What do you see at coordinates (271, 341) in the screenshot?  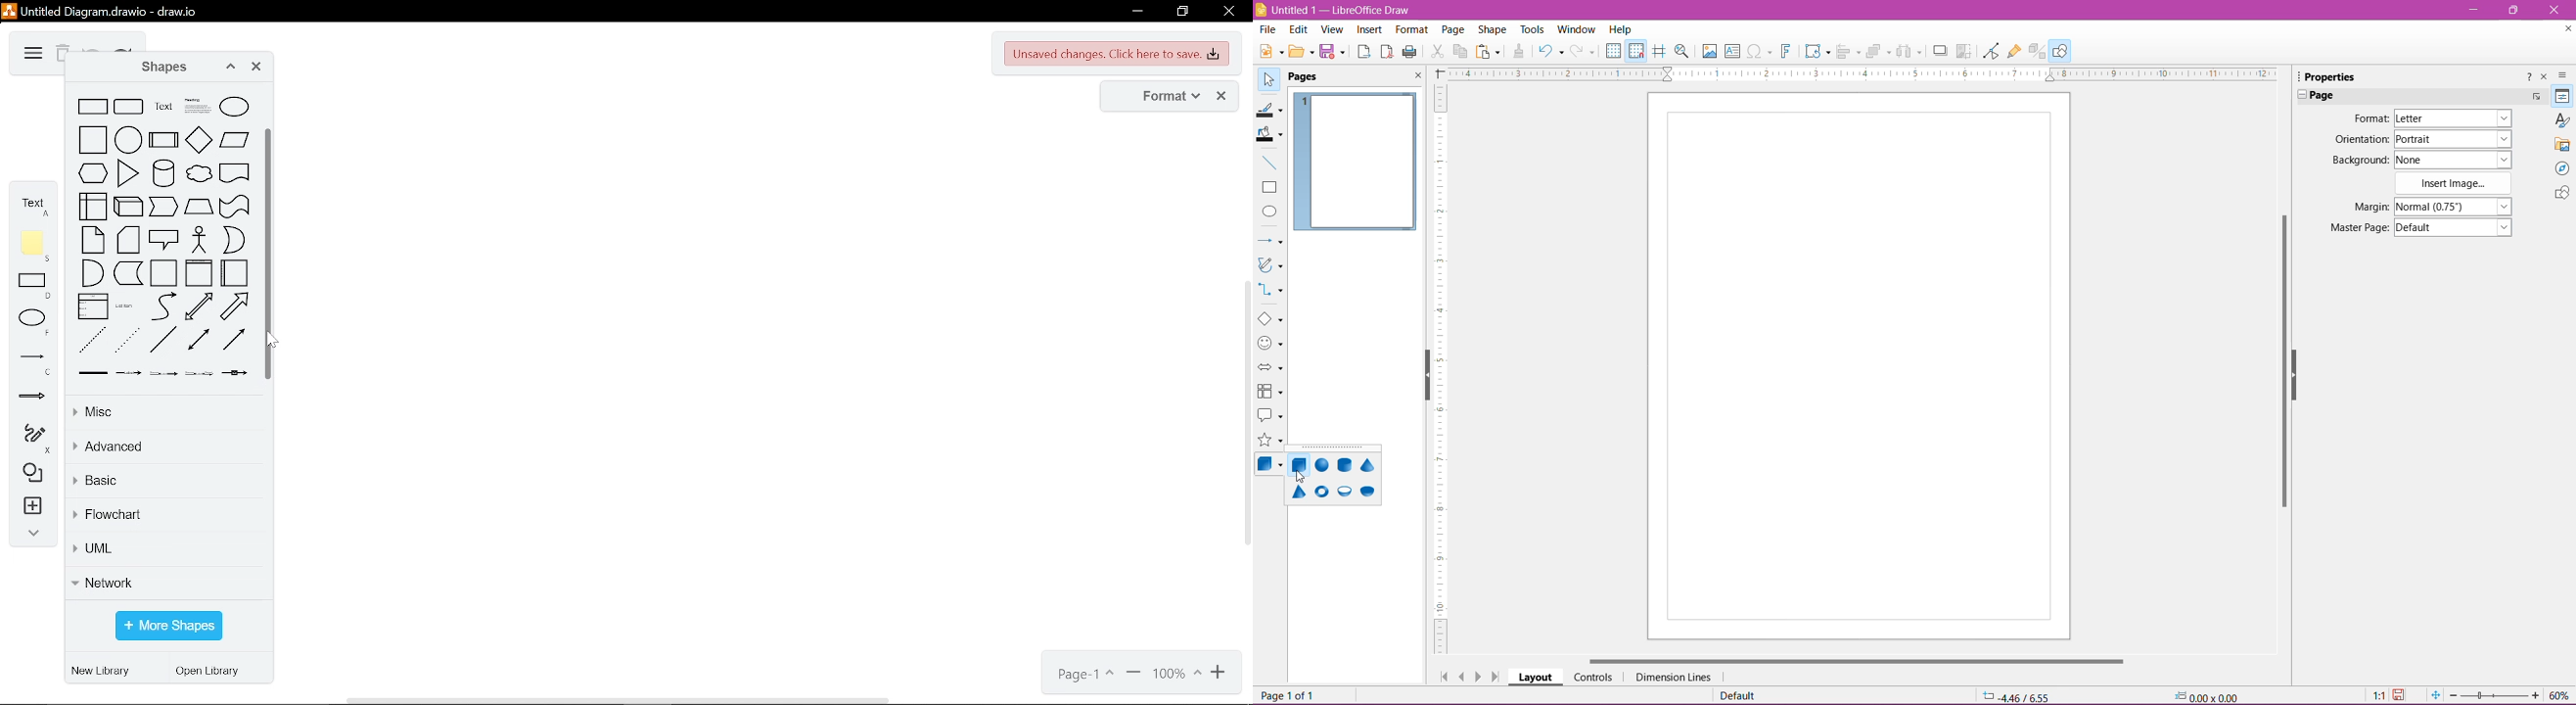 I see `mouse down` at bounding box center [271, 341].